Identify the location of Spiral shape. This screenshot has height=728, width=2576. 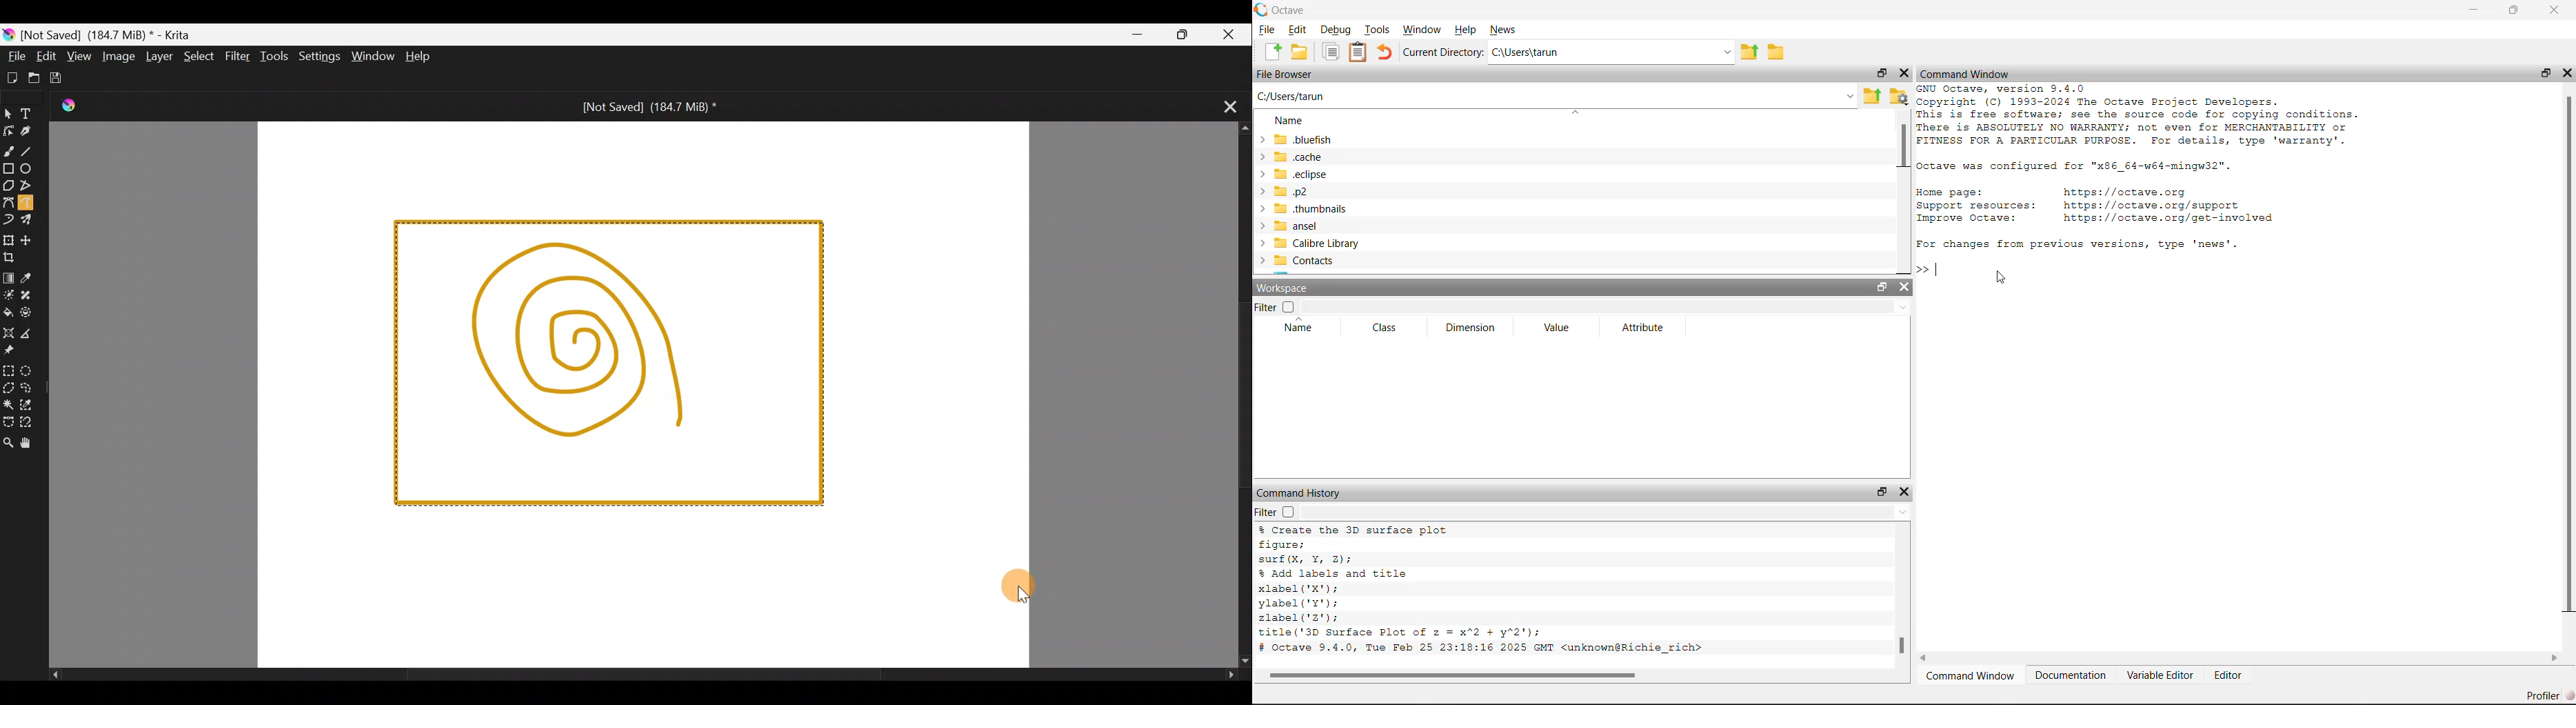
(592, 346).